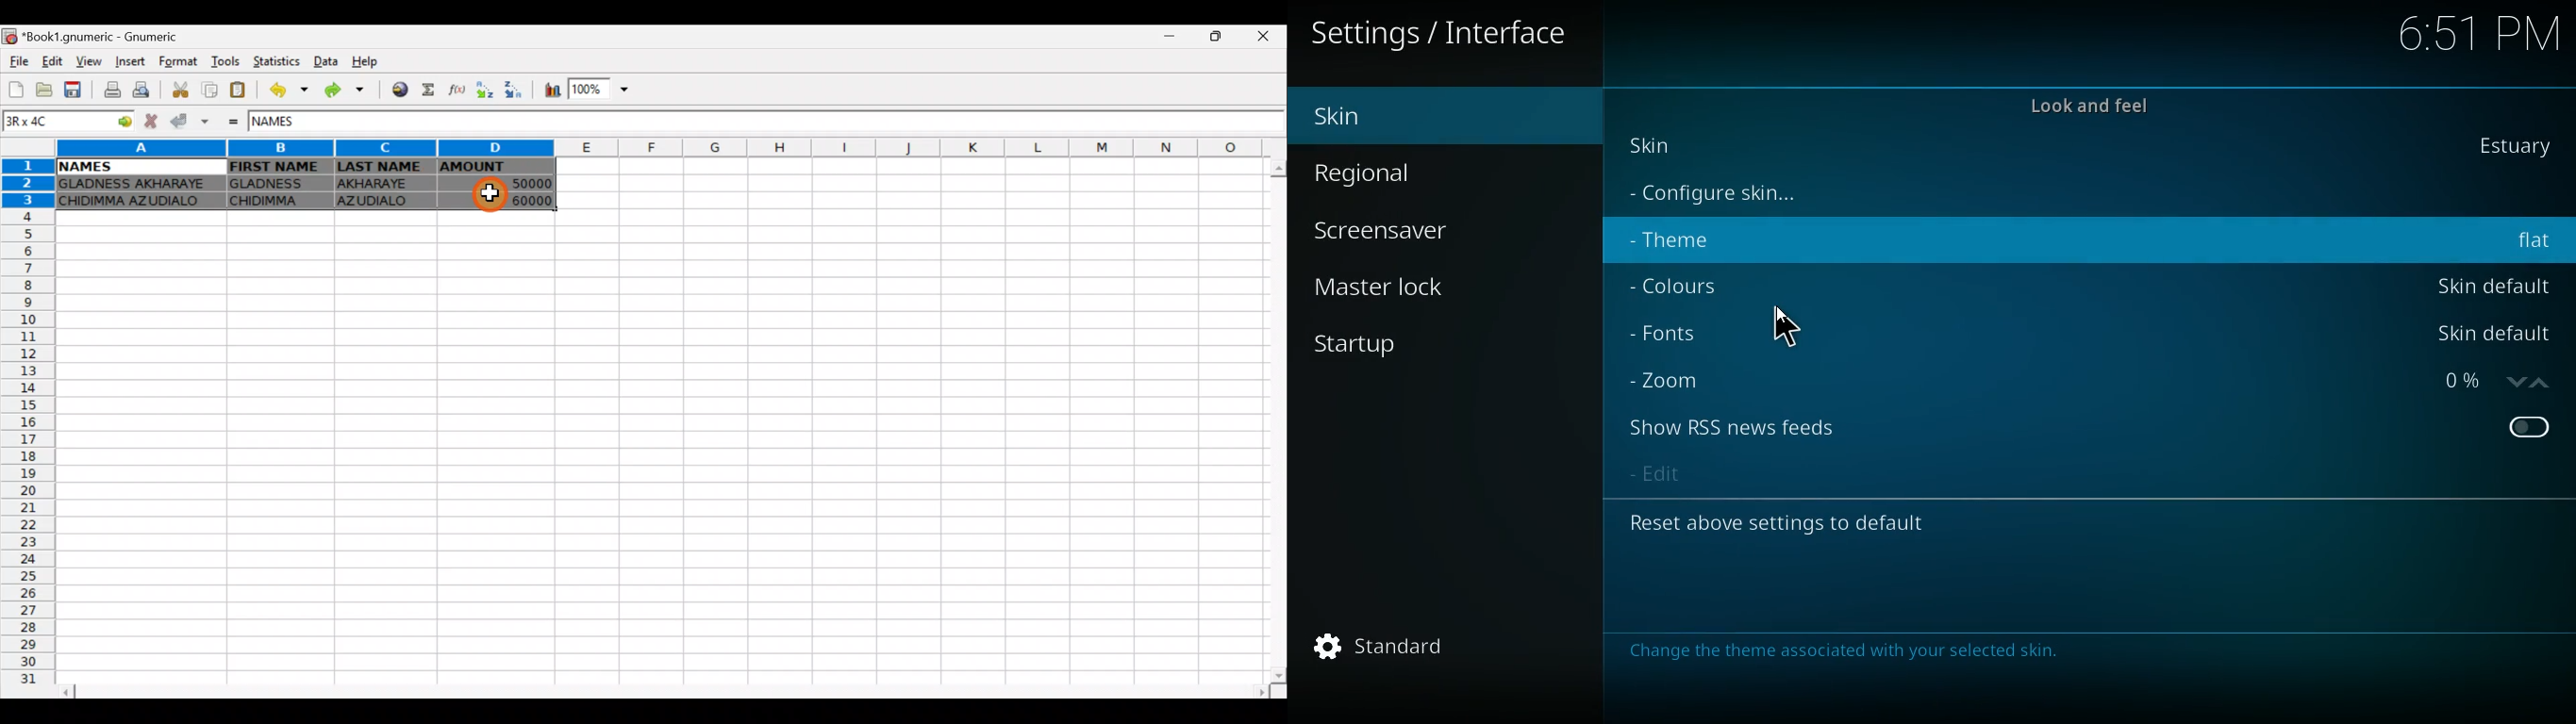 Image resolution: width=2576 pixels, height=728 pixels. What do you see at coordinates (2487, 381) in the screenshot?
I see `zoom` at bounding box center [2487, 381].